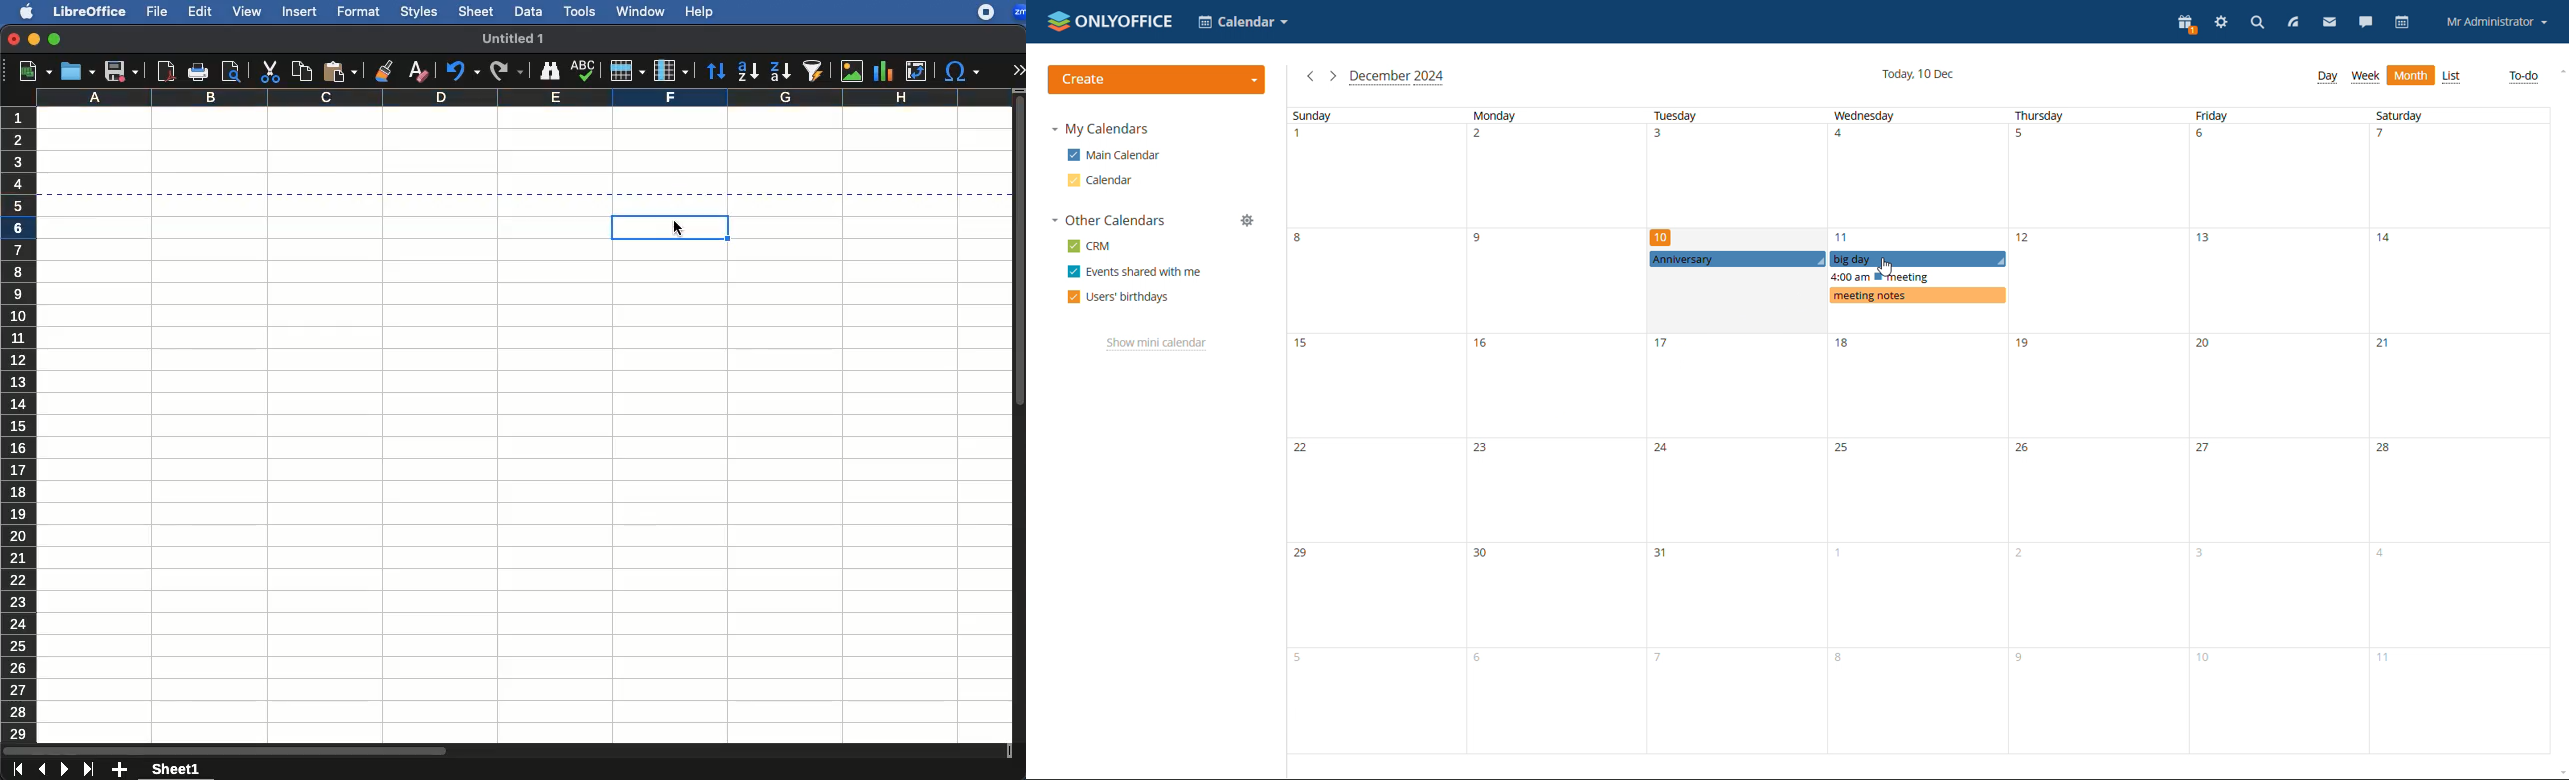 The height and width of the screenshot is (784, 2576). I want to click on insert, so click(303, 12).